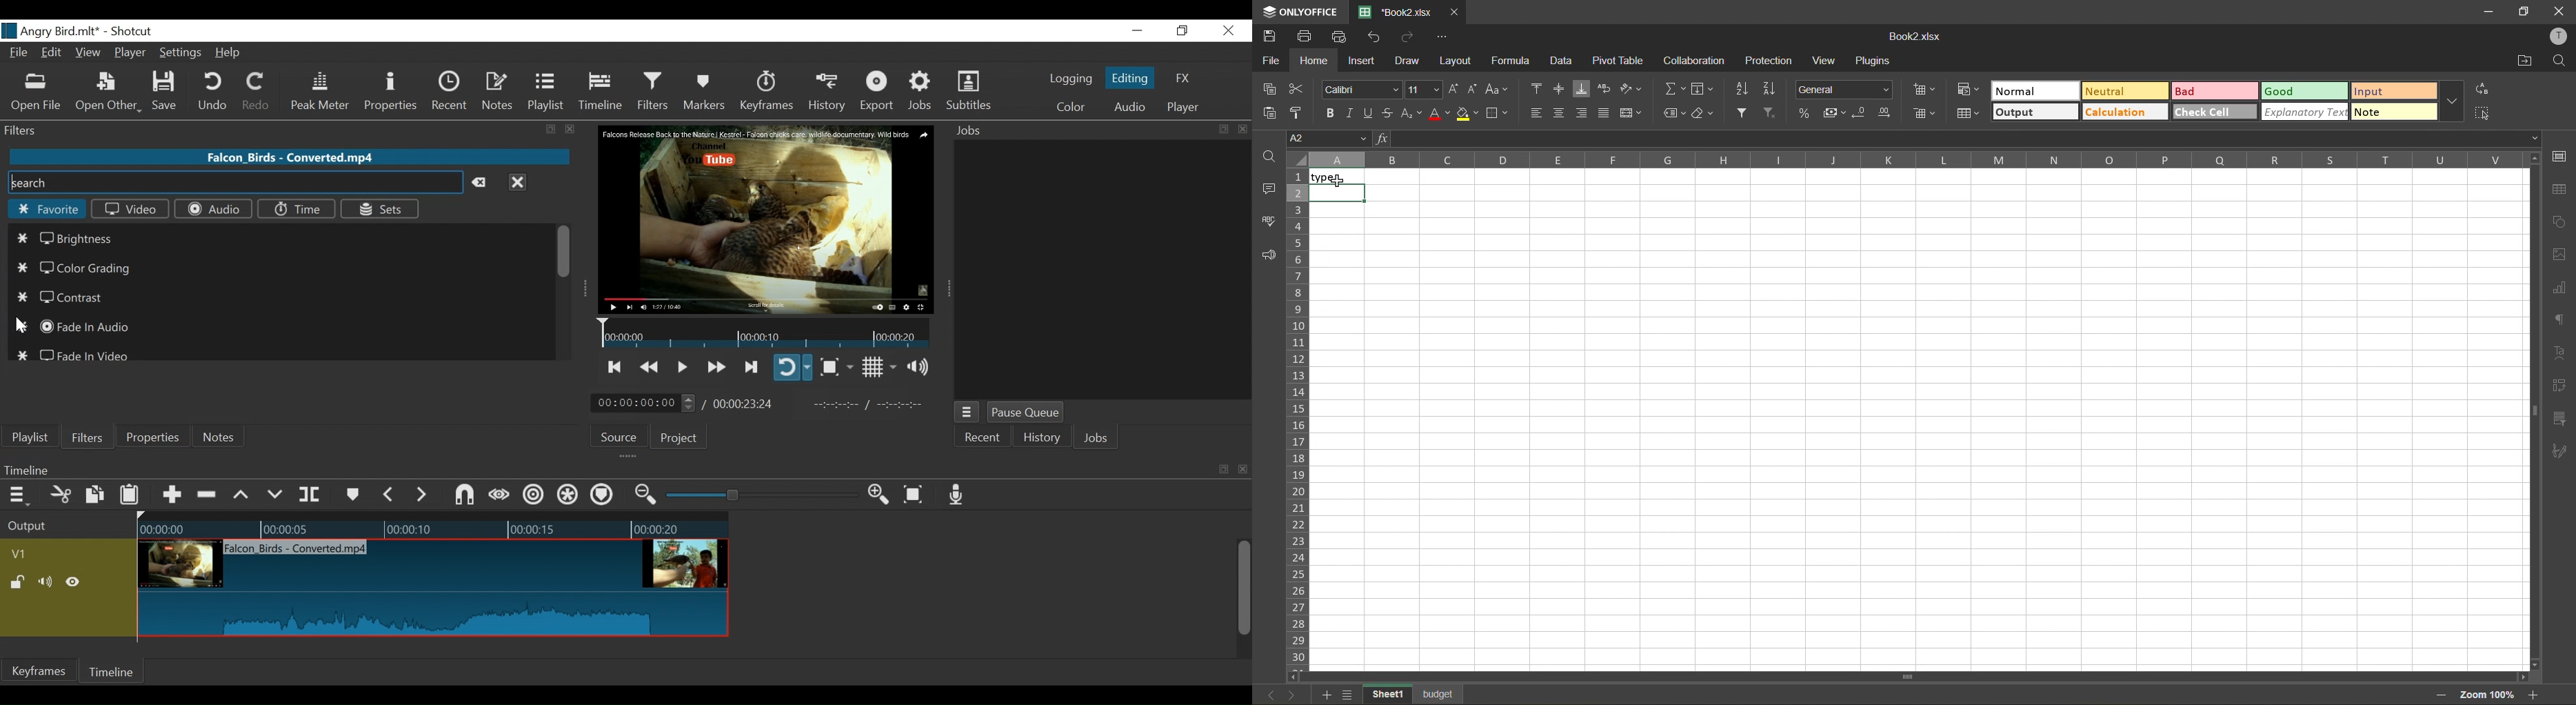 The height and width of the screenshot is (728, 2576). Describe the element at coordinates (715, 368) in the screenshot. I see `play forward quickly` at that location.